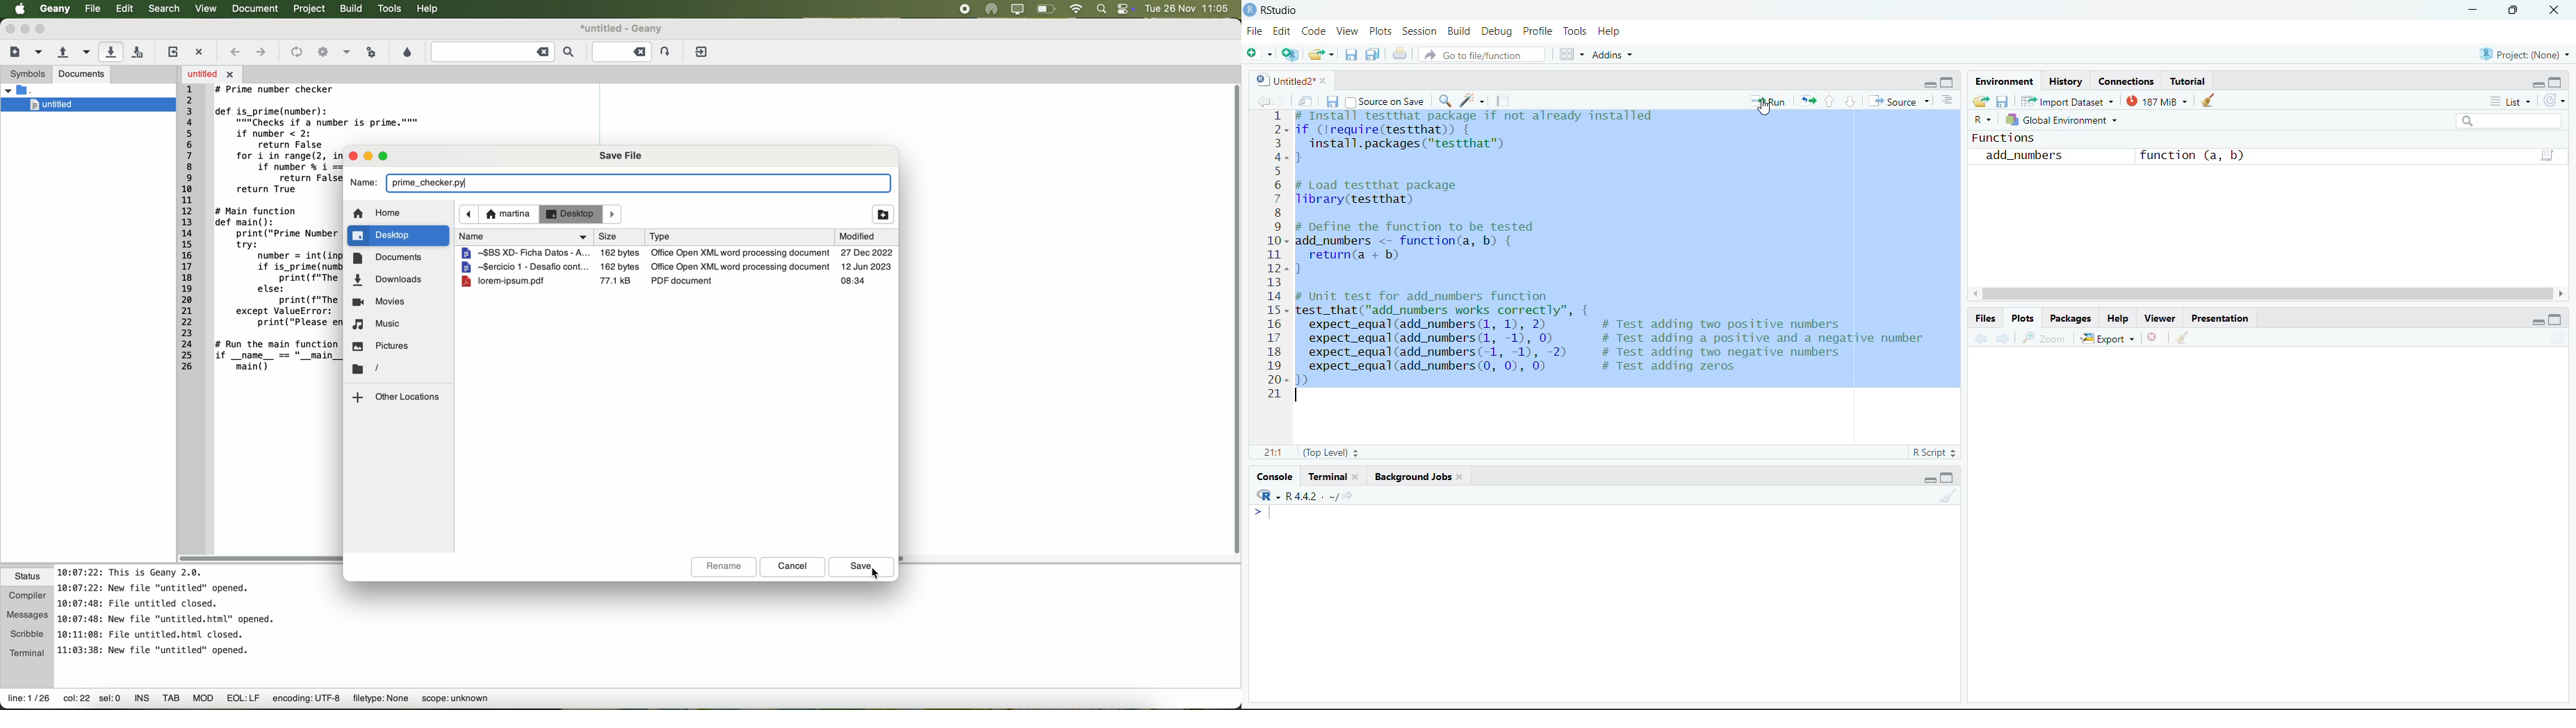 This screenshot has height=728, width=2576. What do you see at coordinates (2022, 319) in the screenshot?
I see `Plots` at bounding box center [2022, 319].